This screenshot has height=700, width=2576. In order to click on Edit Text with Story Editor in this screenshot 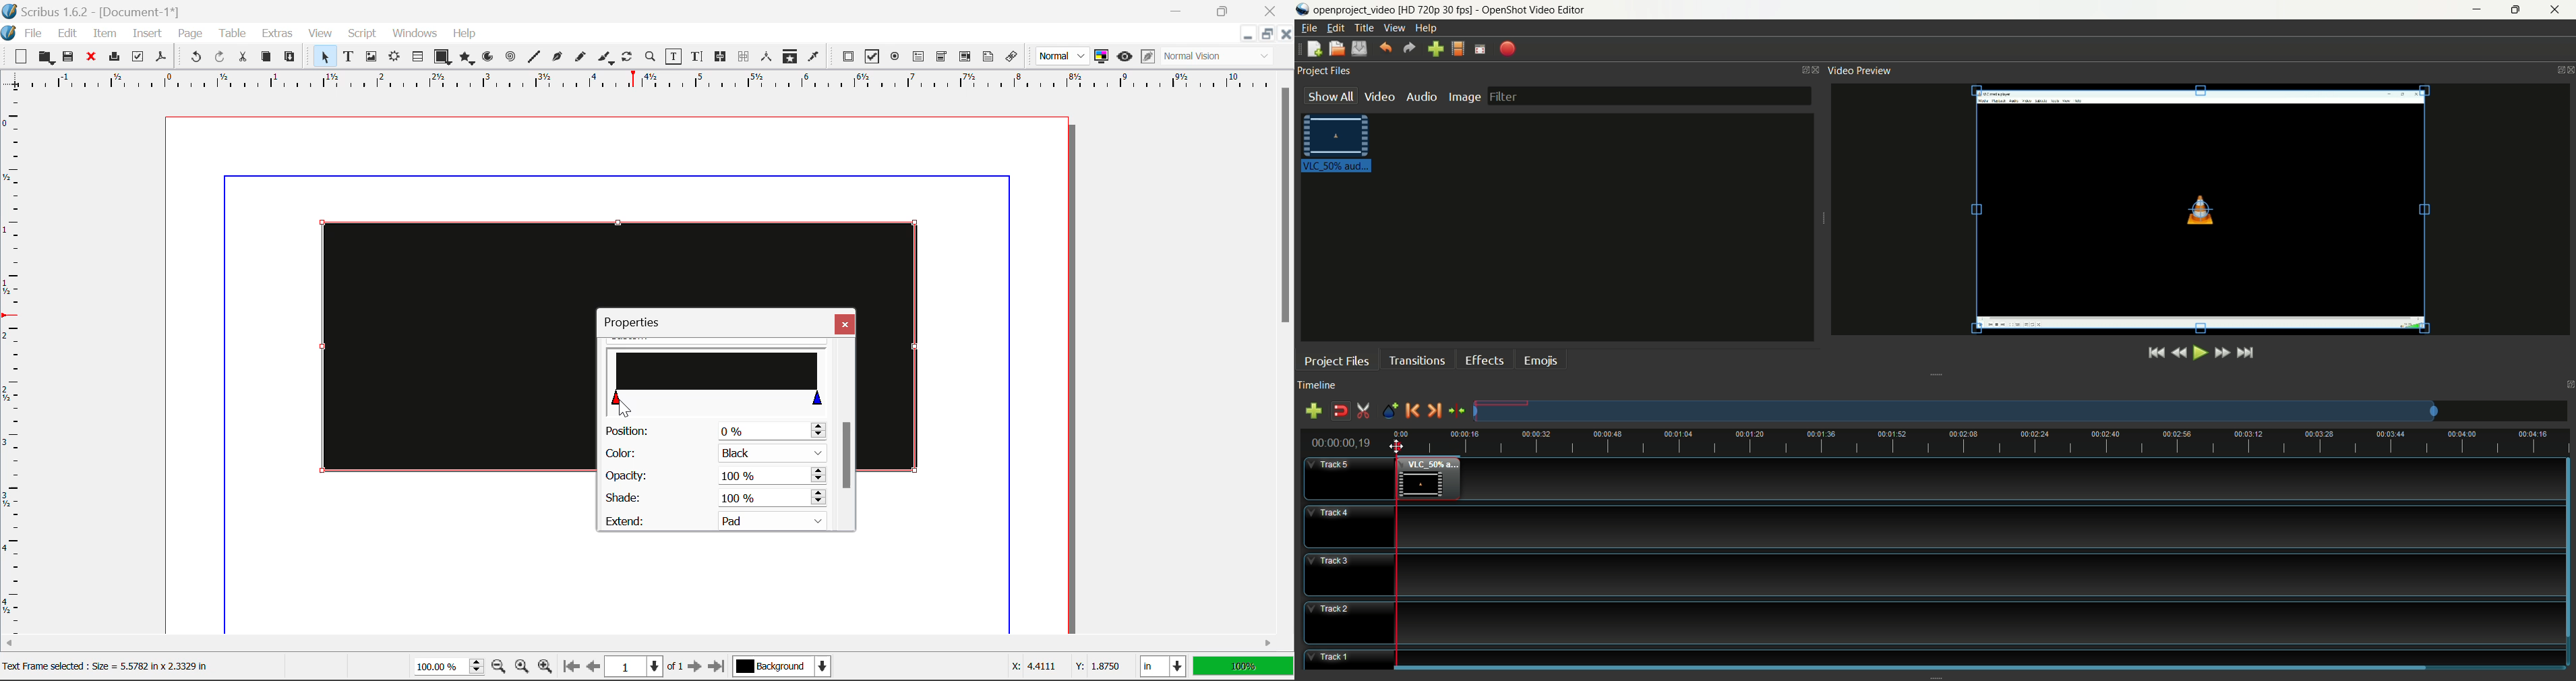, I will do `click(699, 57)`.